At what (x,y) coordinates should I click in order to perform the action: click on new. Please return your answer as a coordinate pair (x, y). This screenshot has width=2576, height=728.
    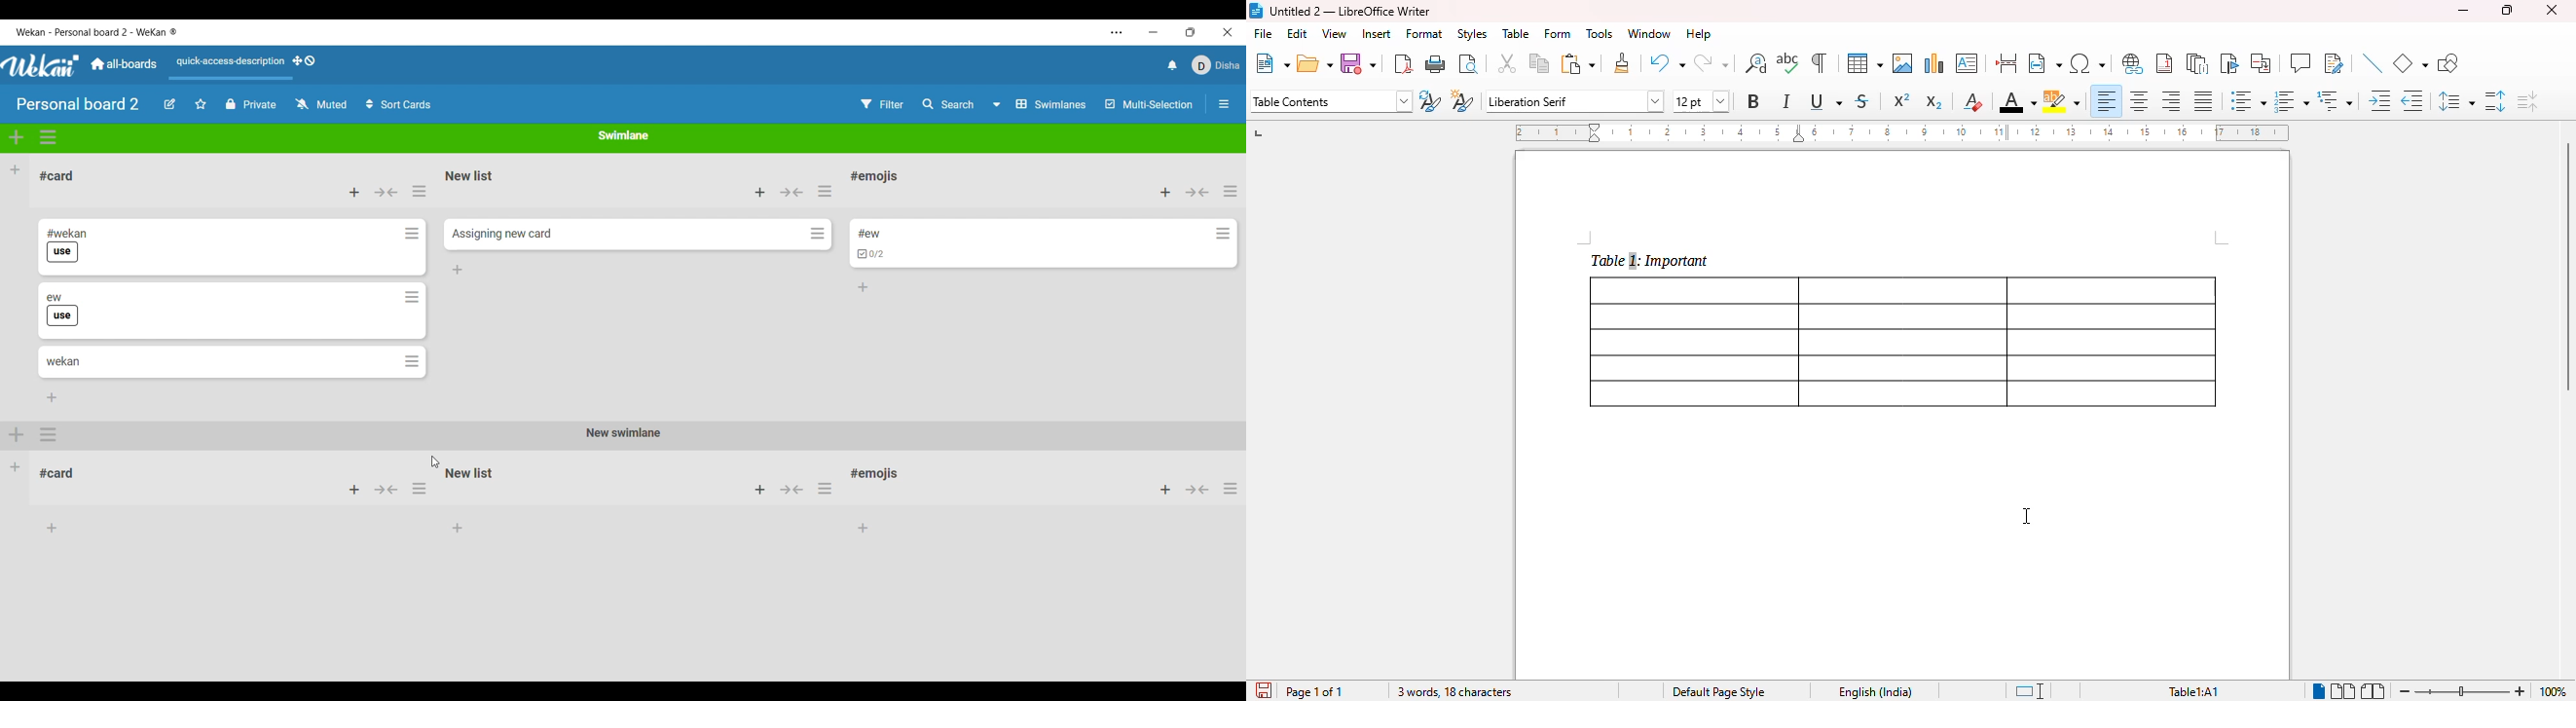
    Looking at the image, I should click on (1272, 63).